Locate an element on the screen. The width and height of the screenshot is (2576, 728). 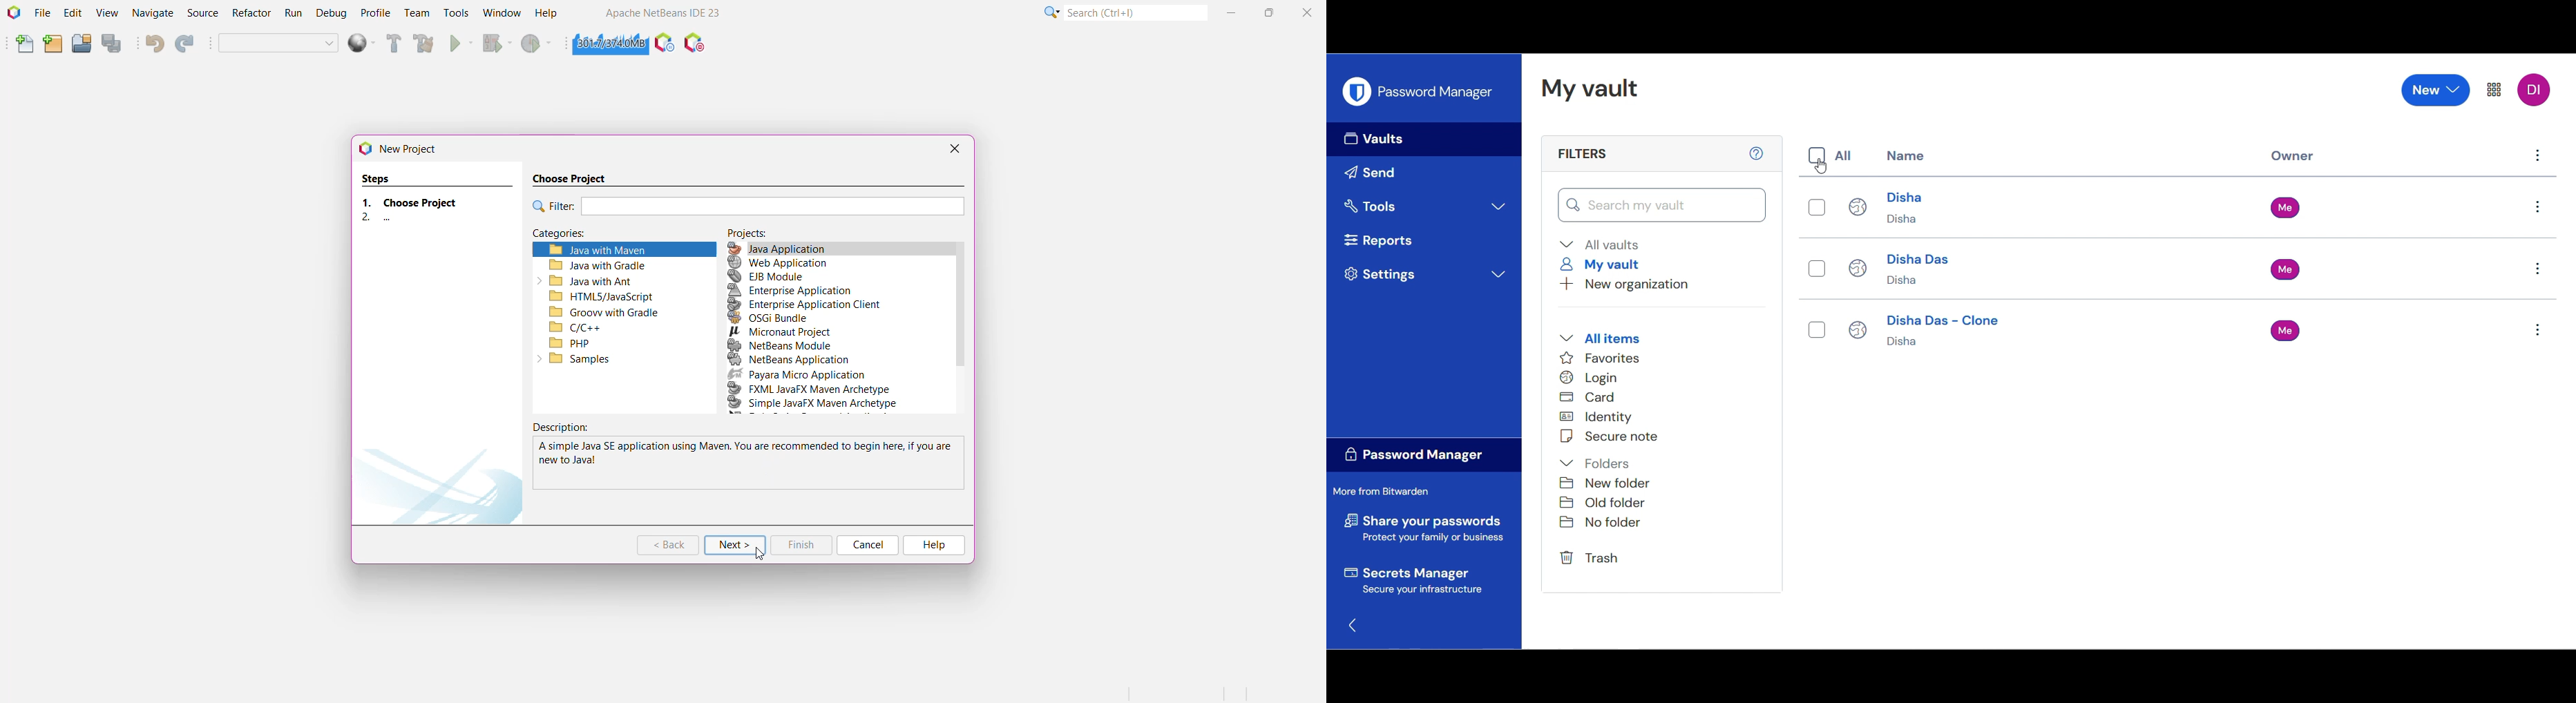
New folder is located at coordinates (1605, 483).